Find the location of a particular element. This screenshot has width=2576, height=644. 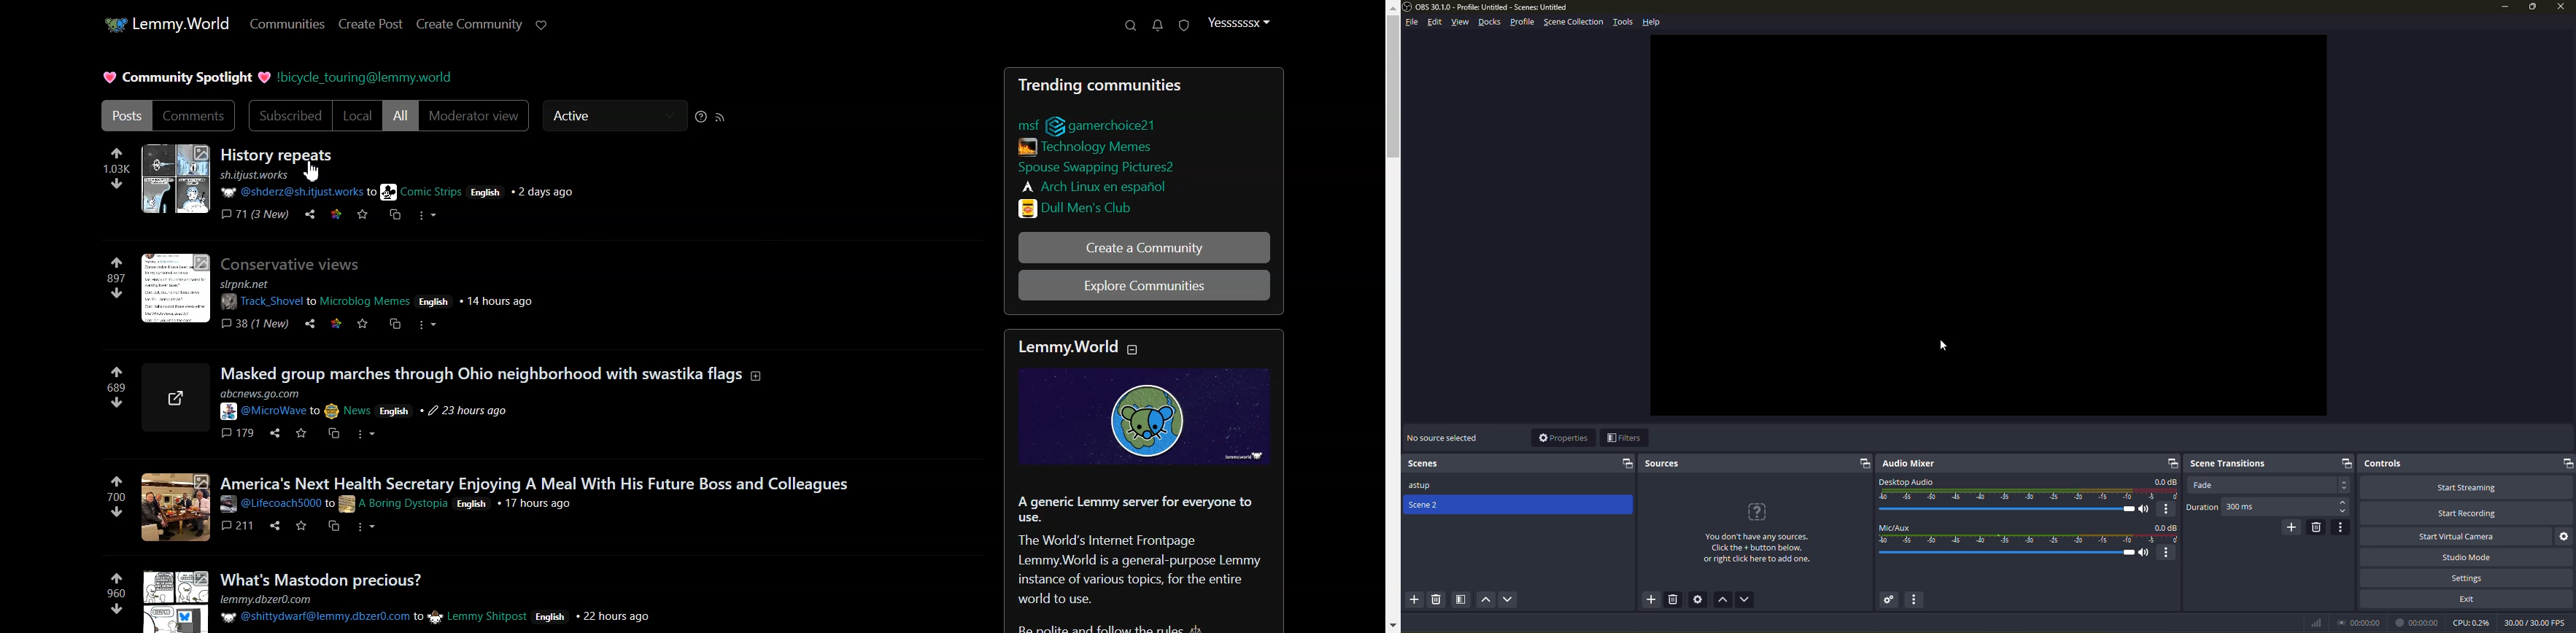

delete selected scene is located at coordinates (1437, 599).